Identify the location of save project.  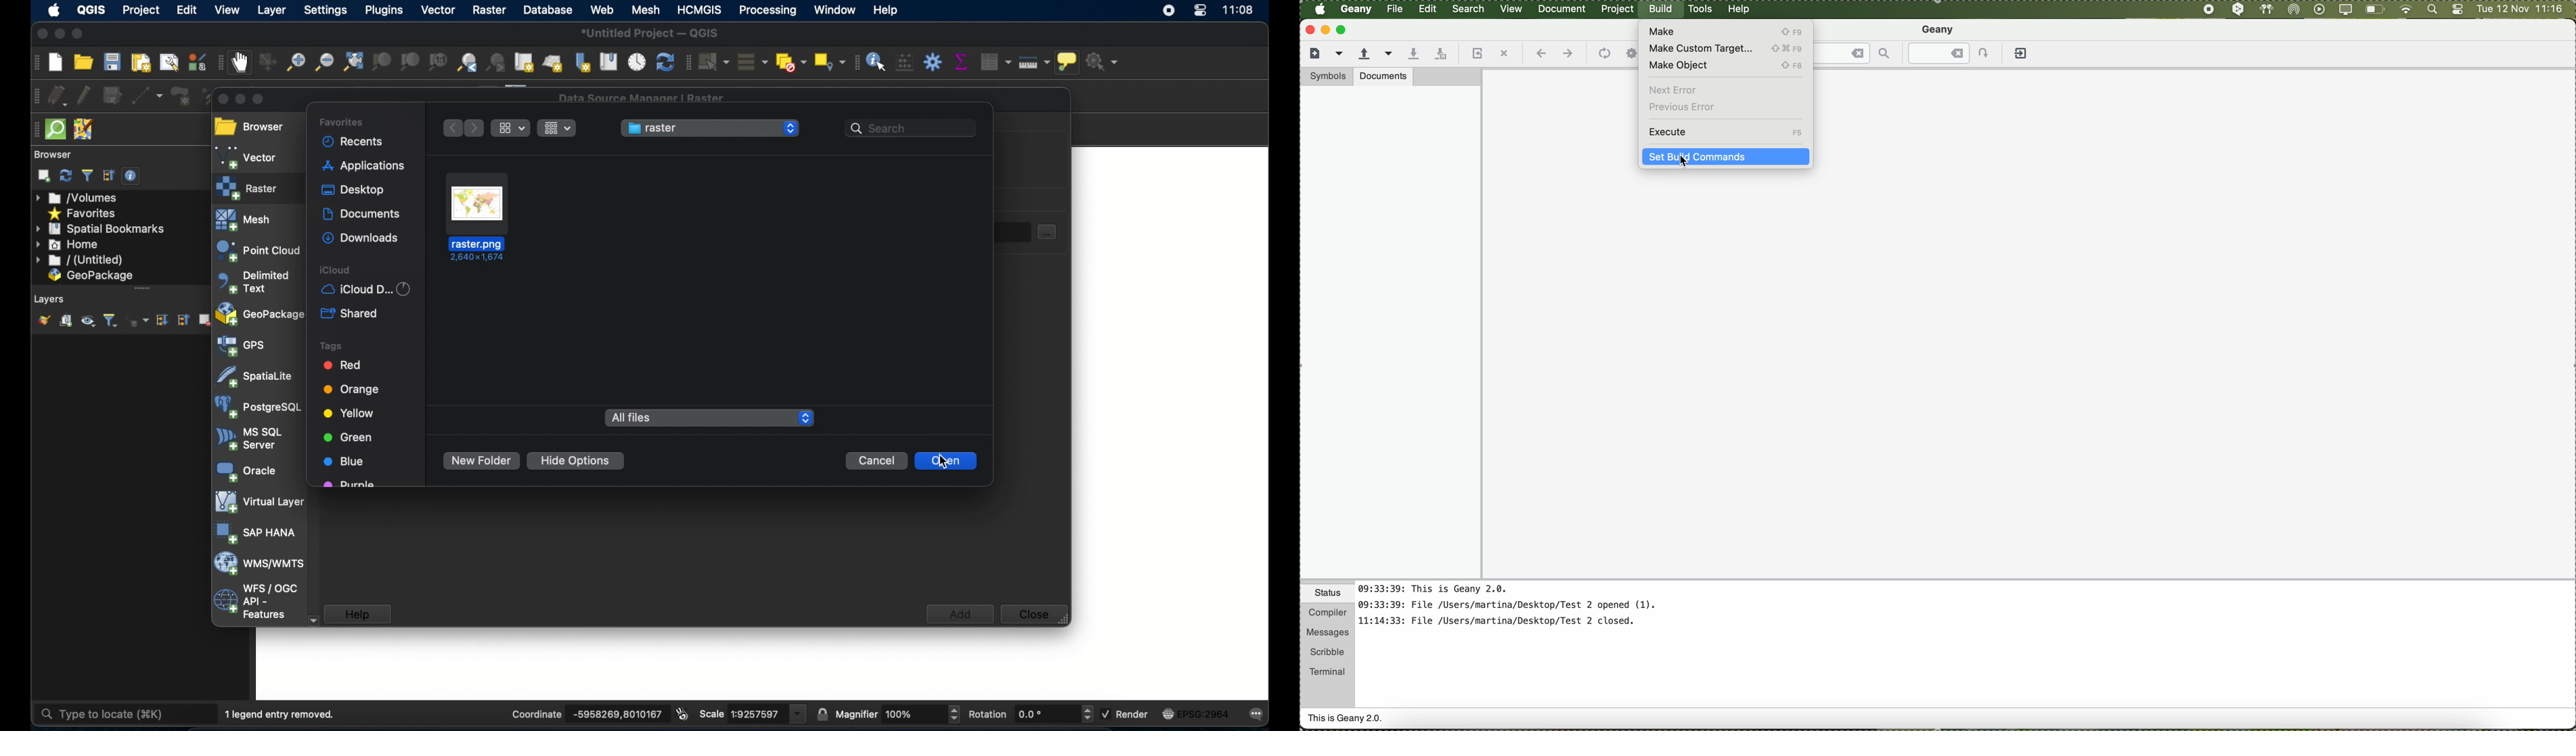
(112, 62).